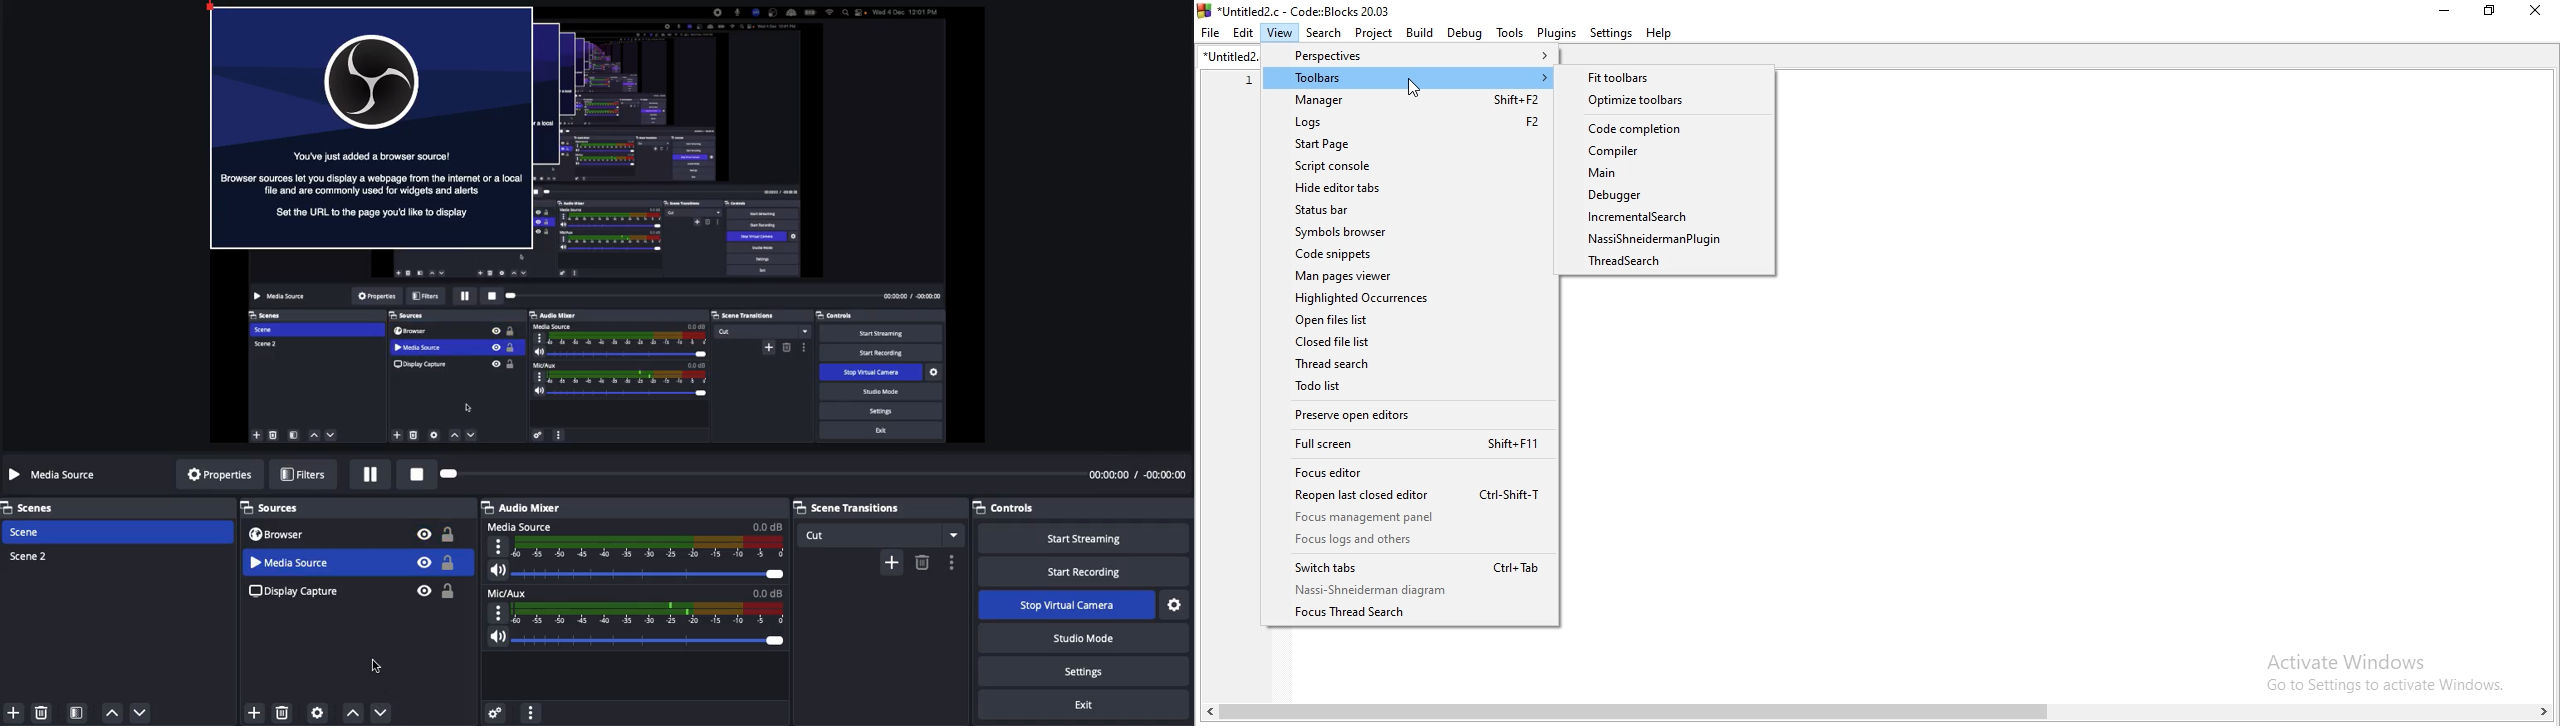 The width and height of the screenshot is (2576, 728). I want to click on Filters, so click(302, 473).